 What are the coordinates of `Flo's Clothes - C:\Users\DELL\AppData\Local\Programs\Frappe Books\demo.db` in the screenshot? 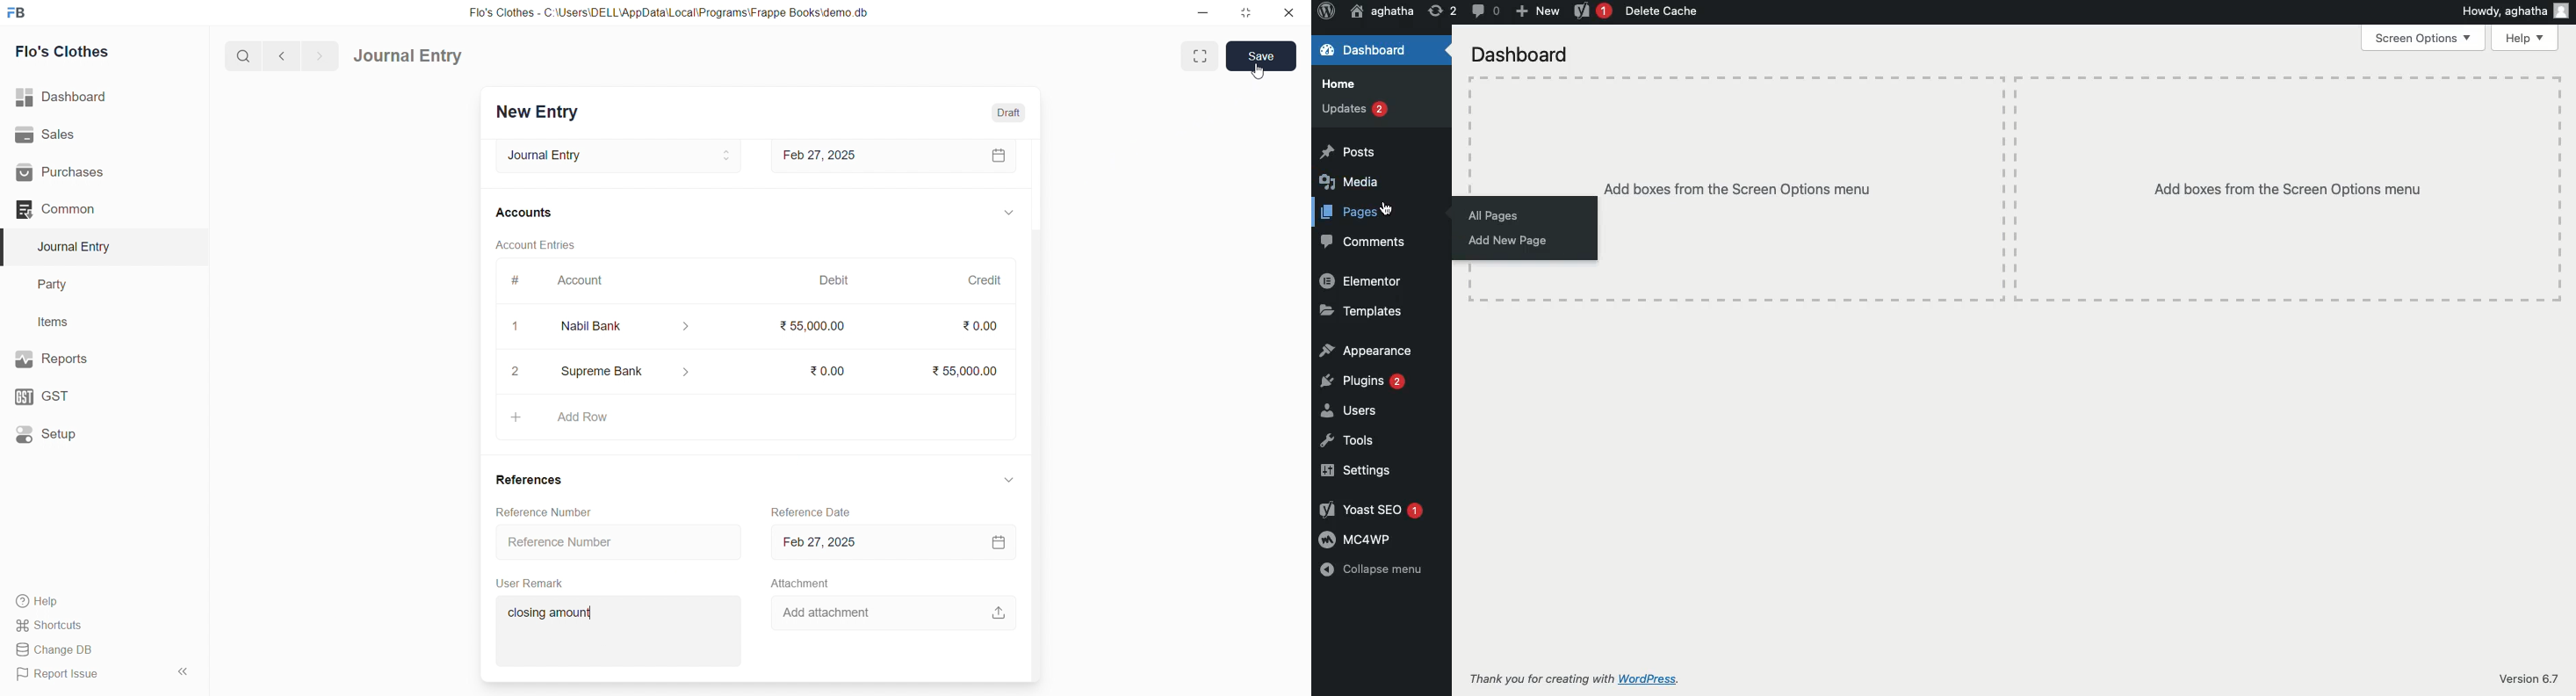 It's located at (669, 12).